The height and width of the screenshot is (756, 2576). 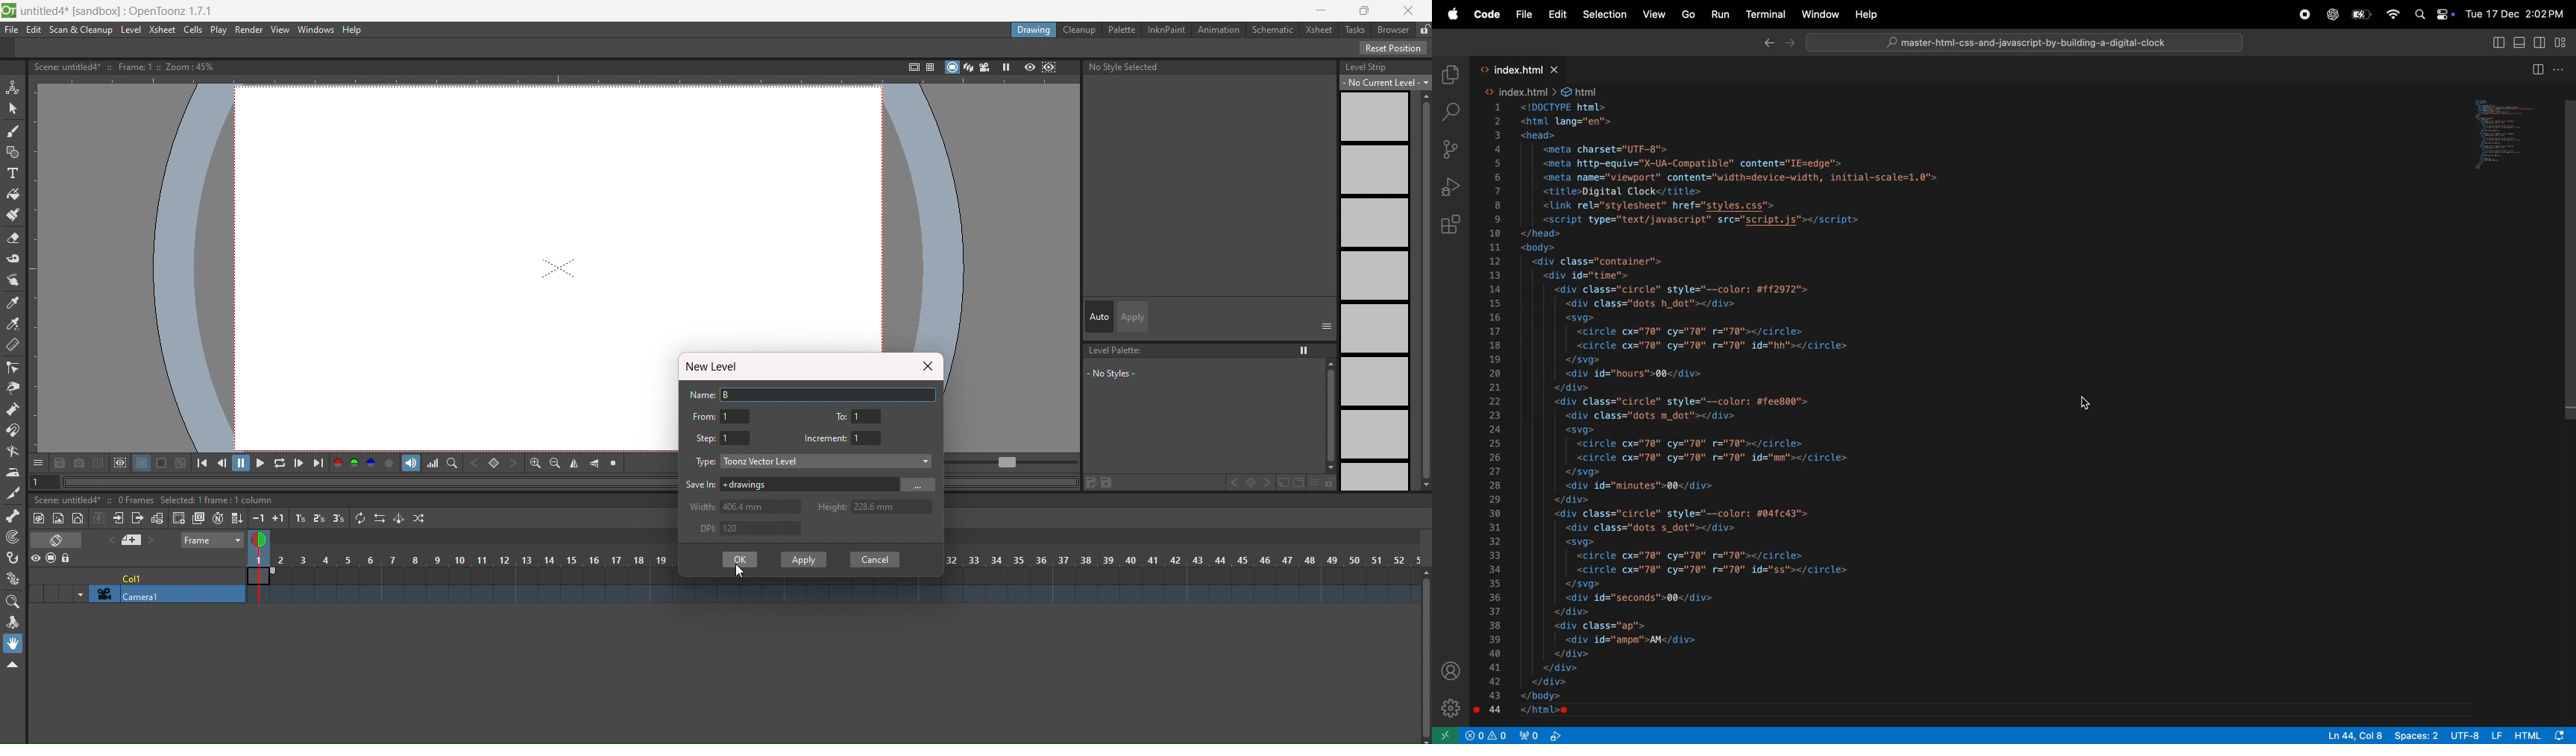 What do you see at coordinates (12, 154) in the screenshot?
I see `geometric tool` at bounding box center [12, 154].